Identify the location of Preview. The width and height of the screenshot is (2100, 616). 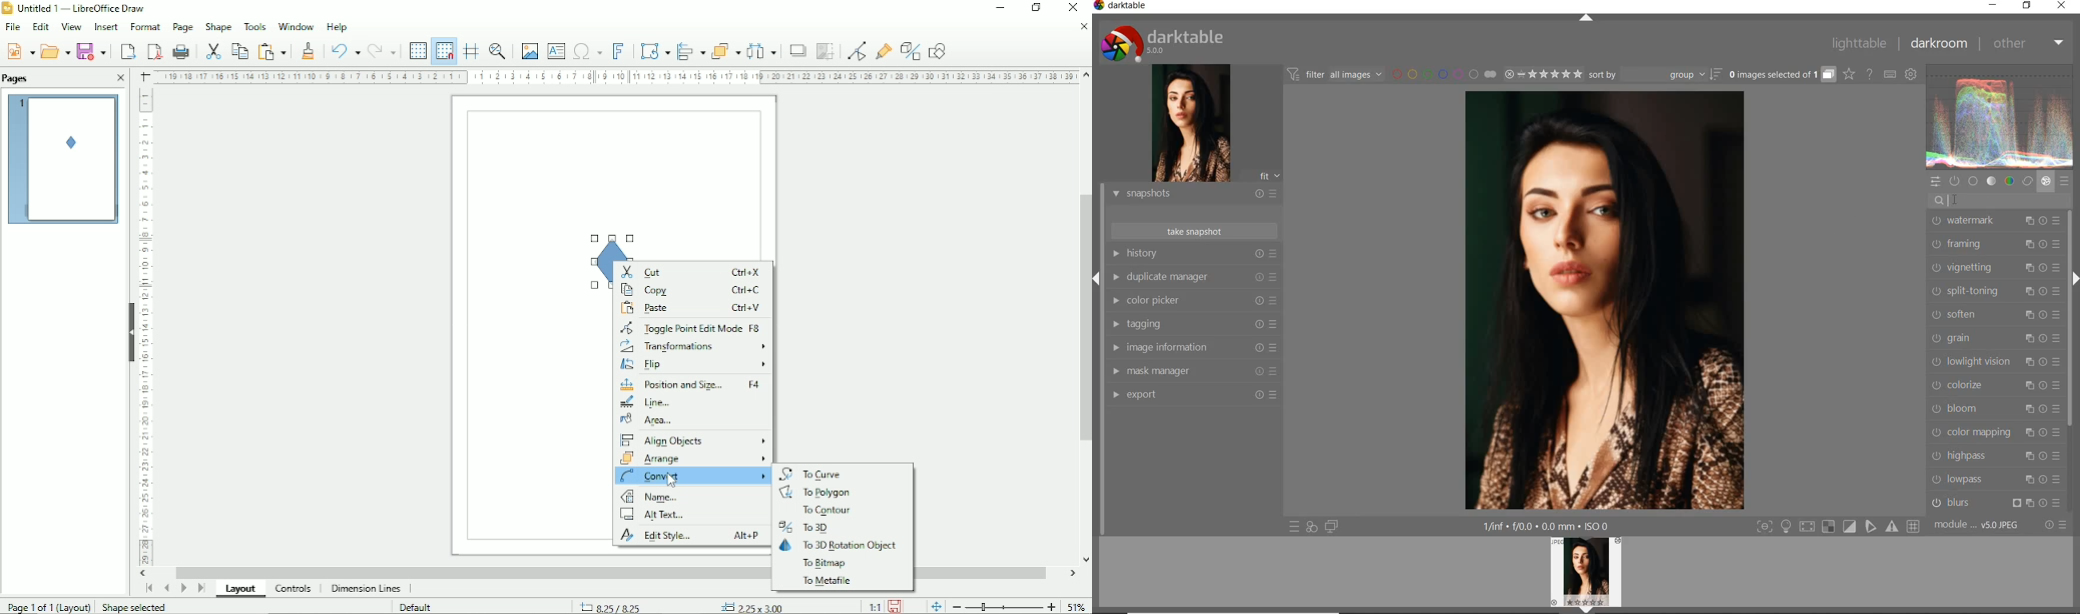
(64, 160).